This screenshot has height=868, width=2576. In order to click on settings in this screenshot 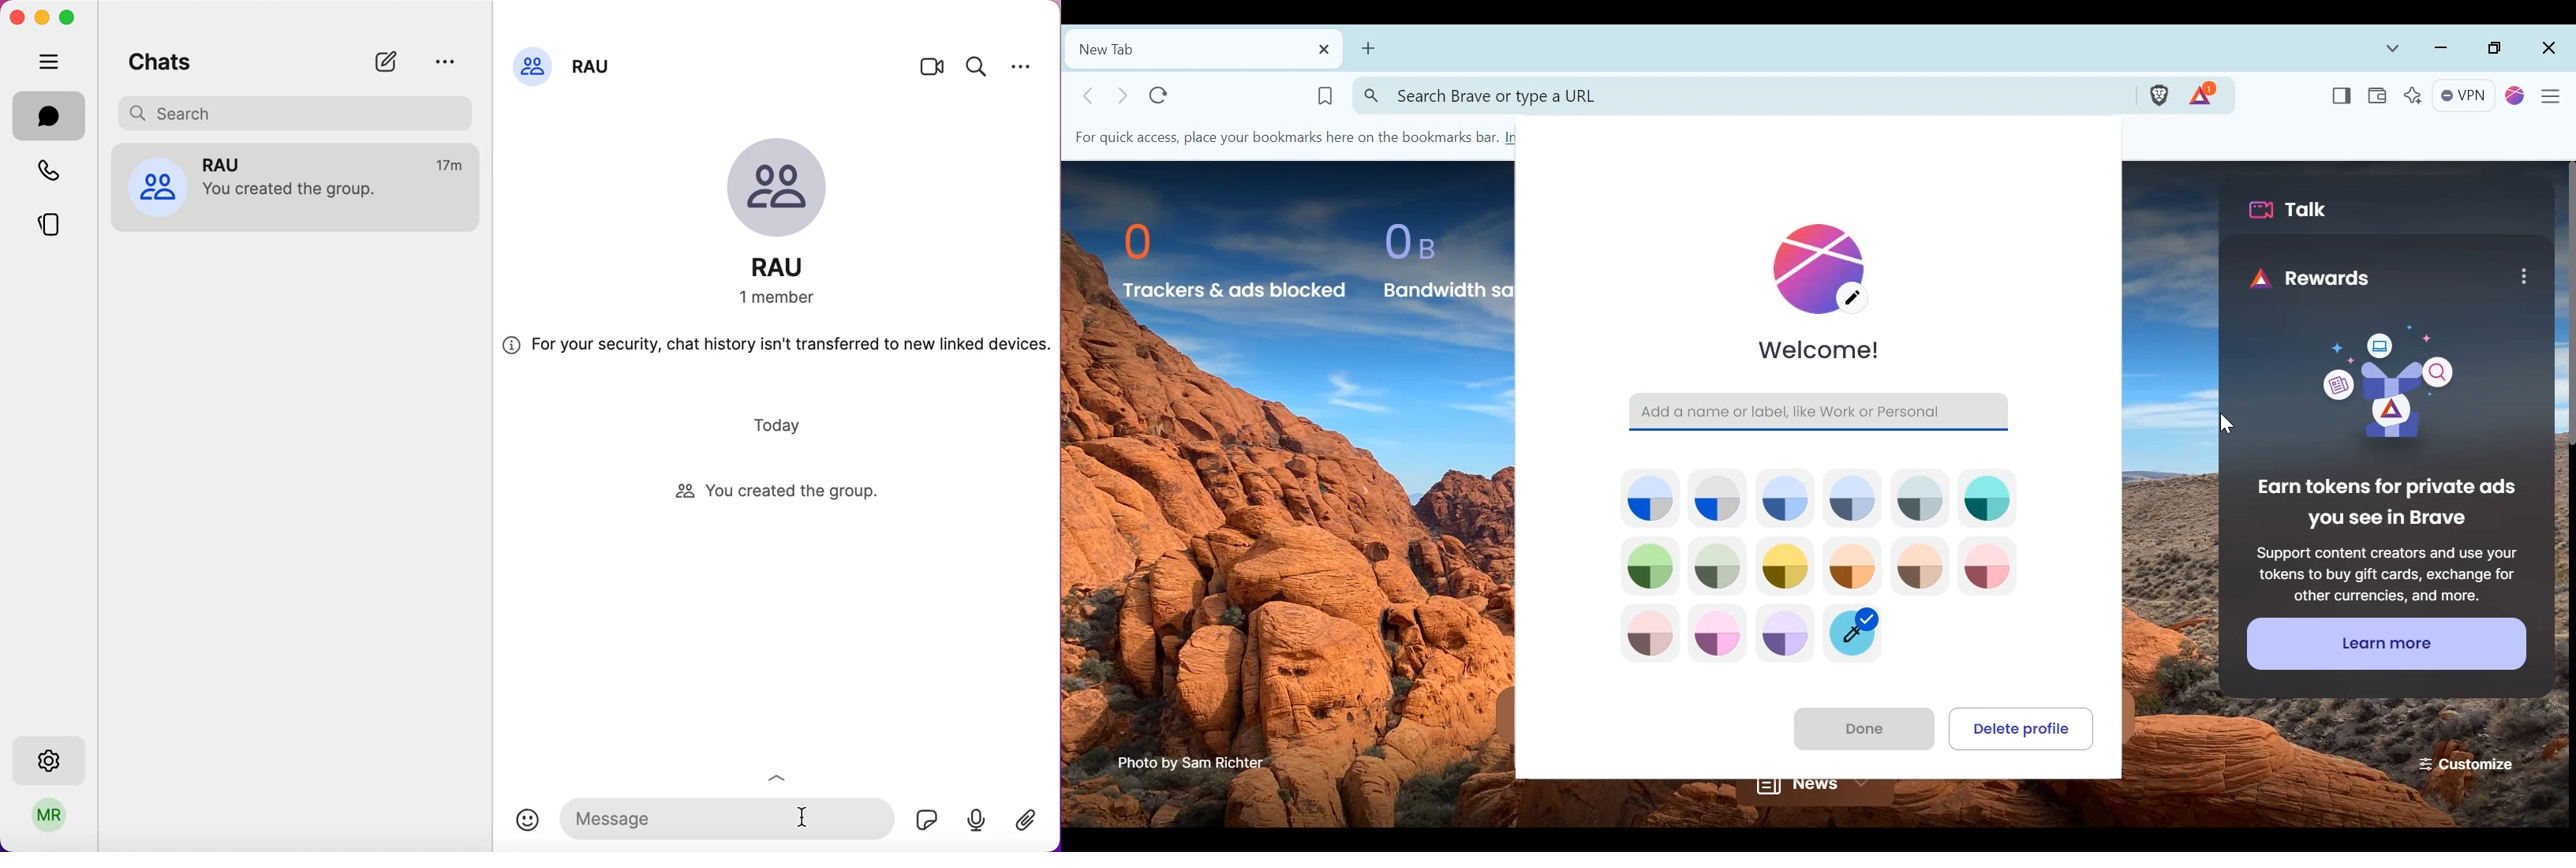, I will do `click(1022, 66)`.